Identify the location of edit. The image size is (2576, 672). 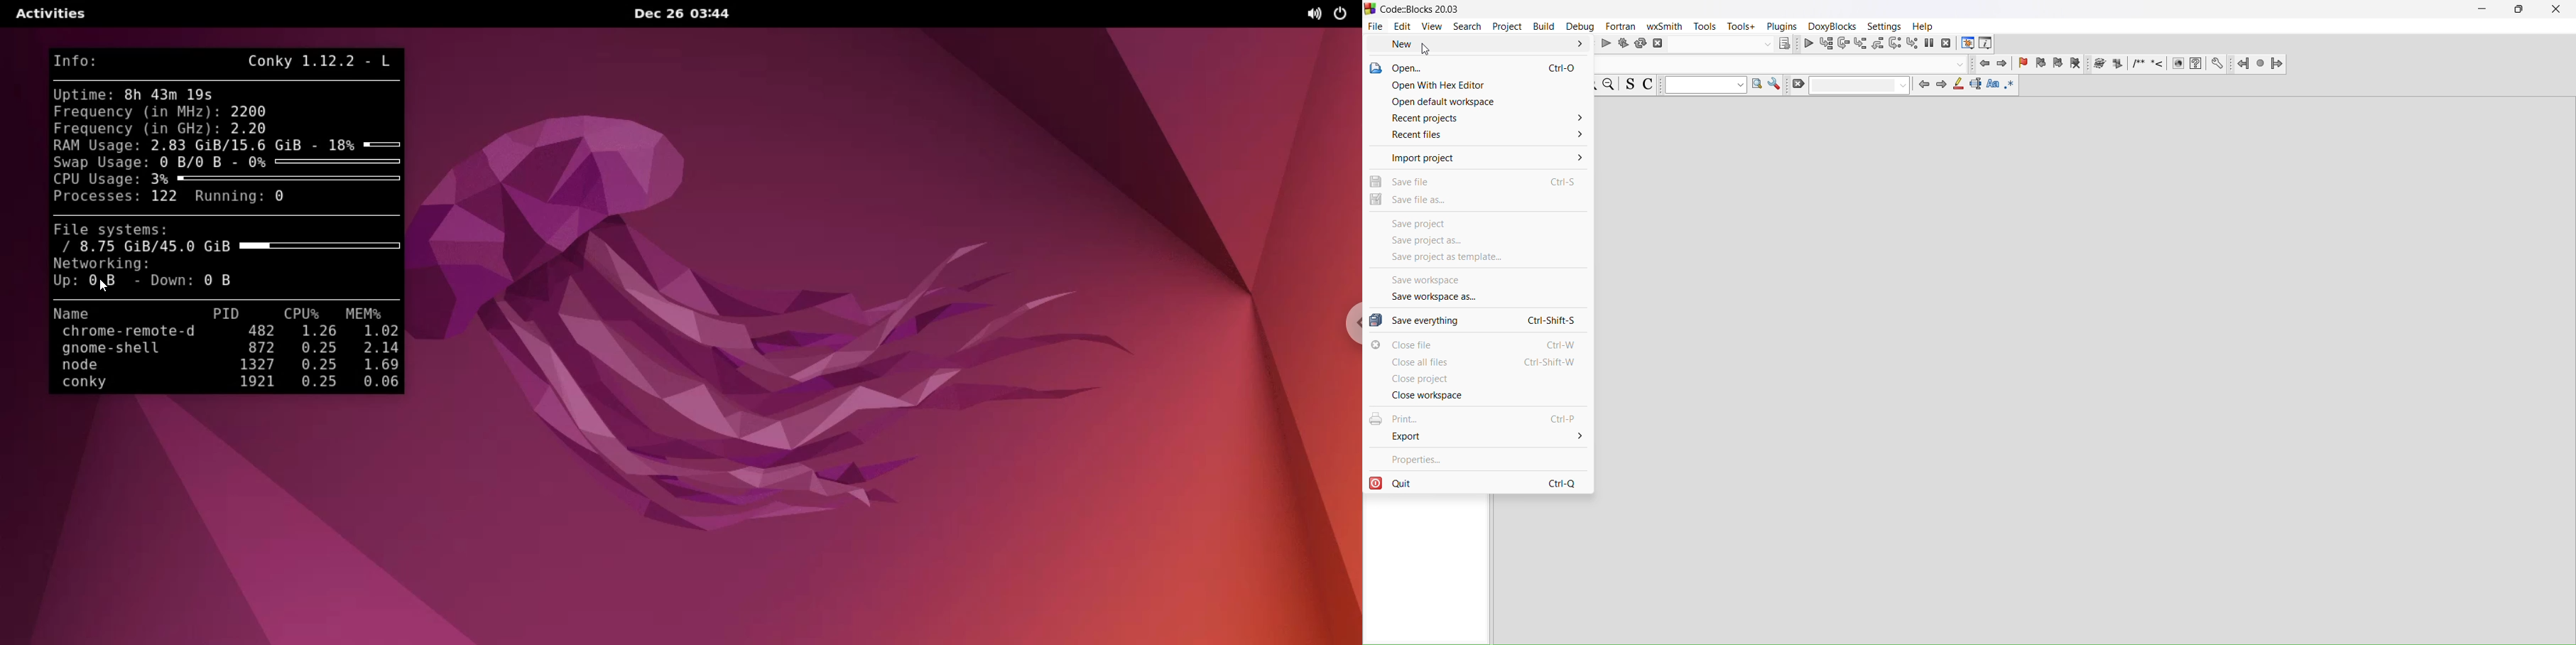
(1402, 27).